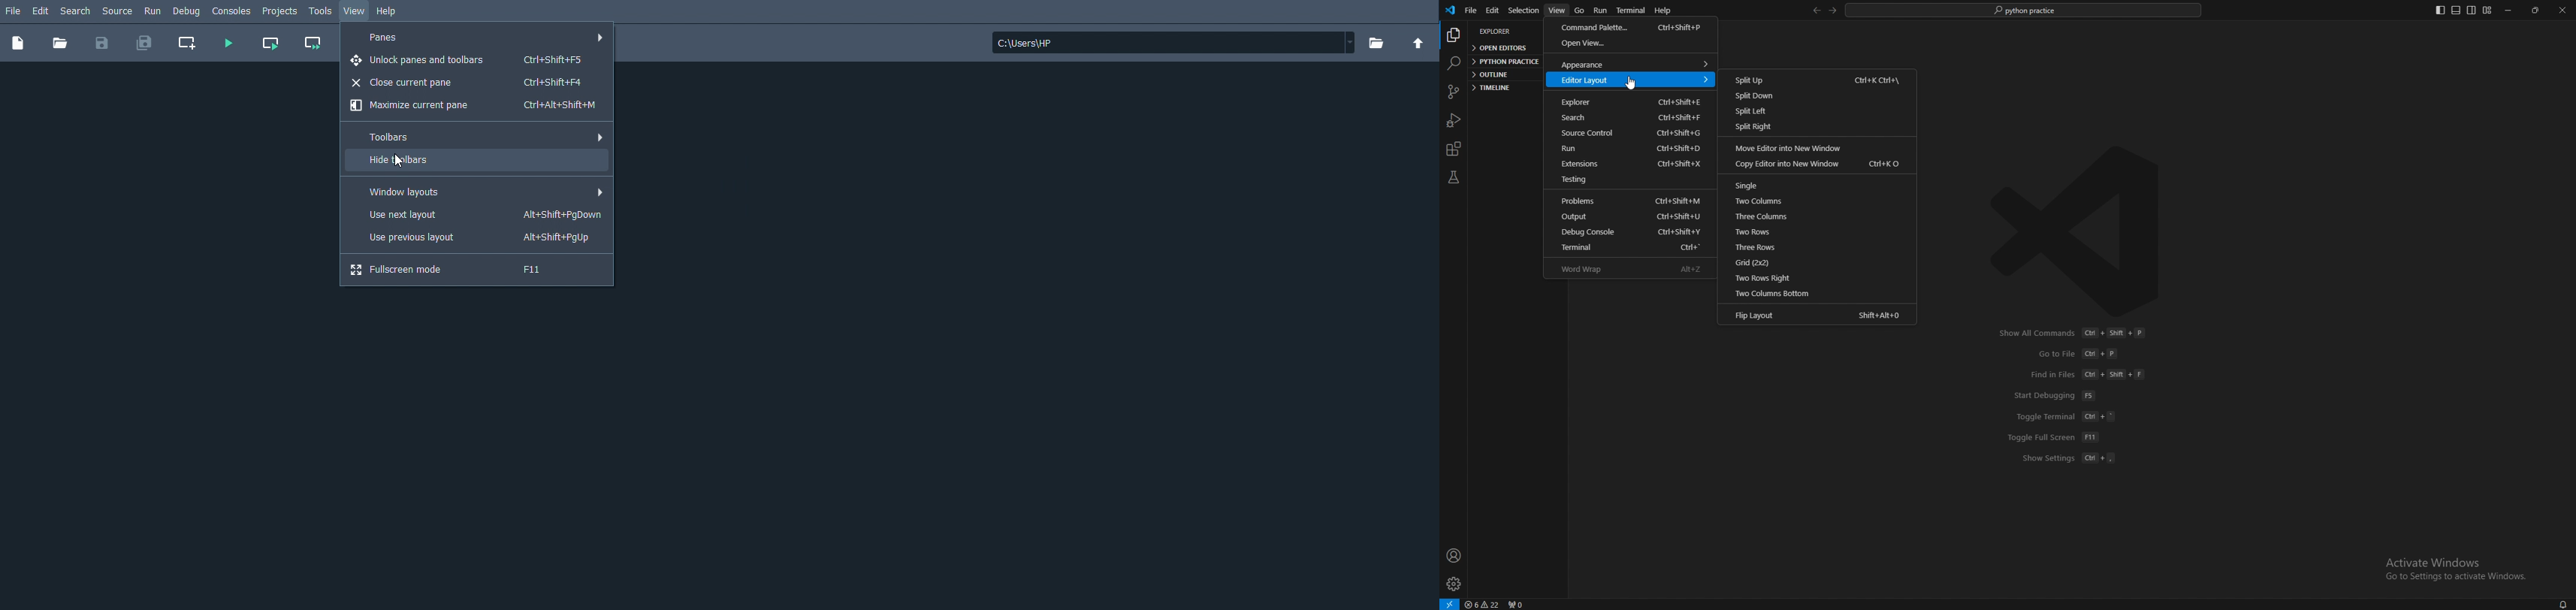  I want to click on Secure, so click(119, 11).